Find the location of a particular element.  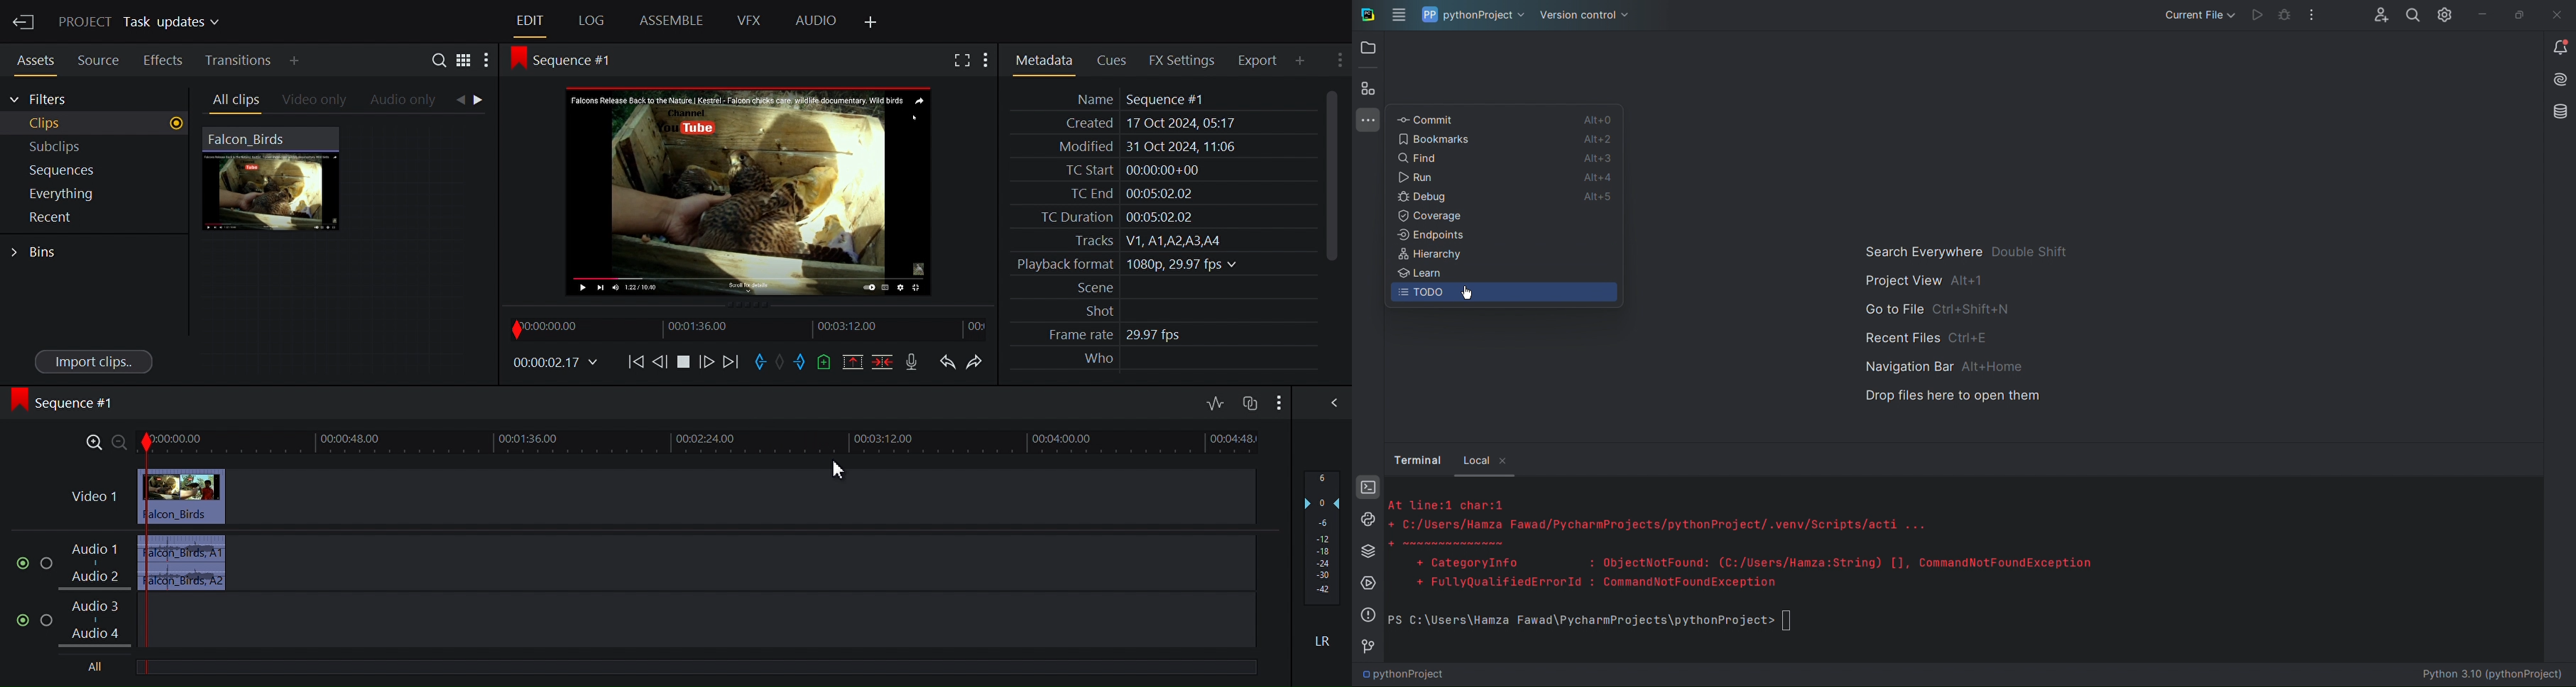

Move backwards is located at coordinates (635, 364).